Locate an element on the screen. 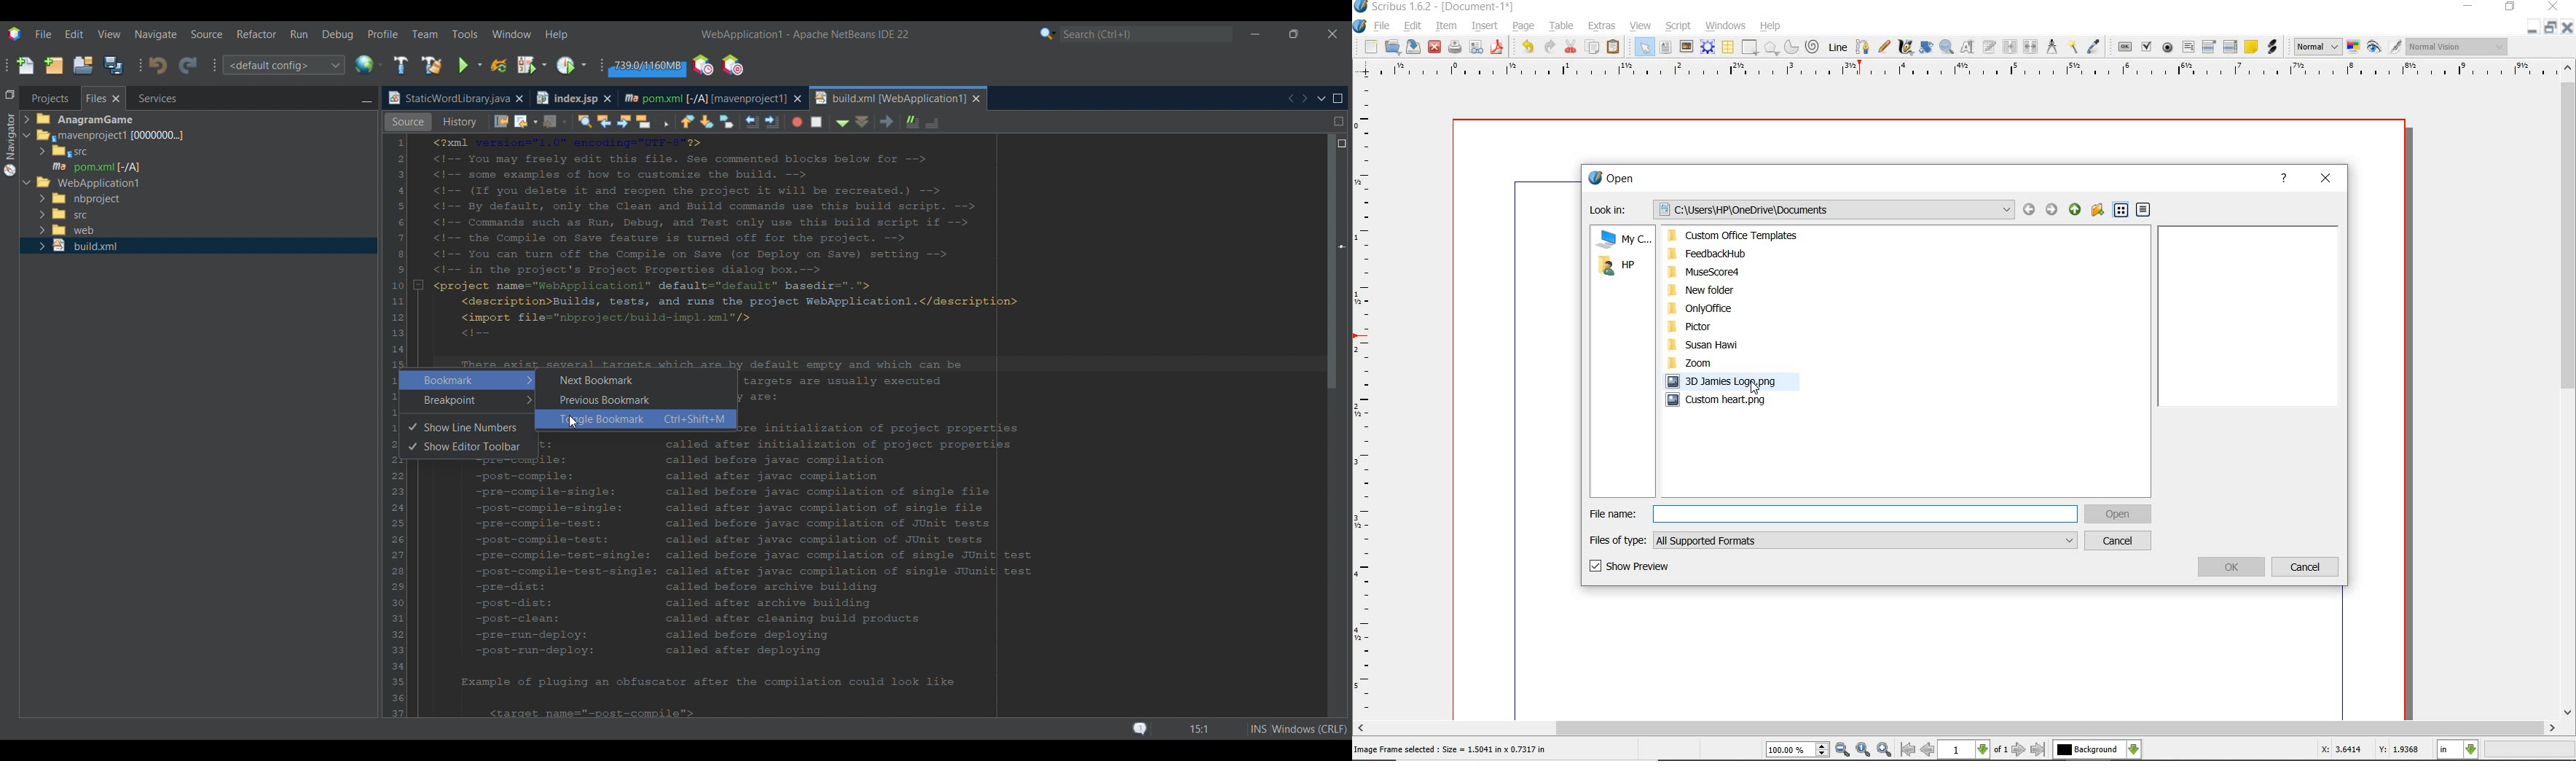  scrollbar is located at coordinates (2567, 391).